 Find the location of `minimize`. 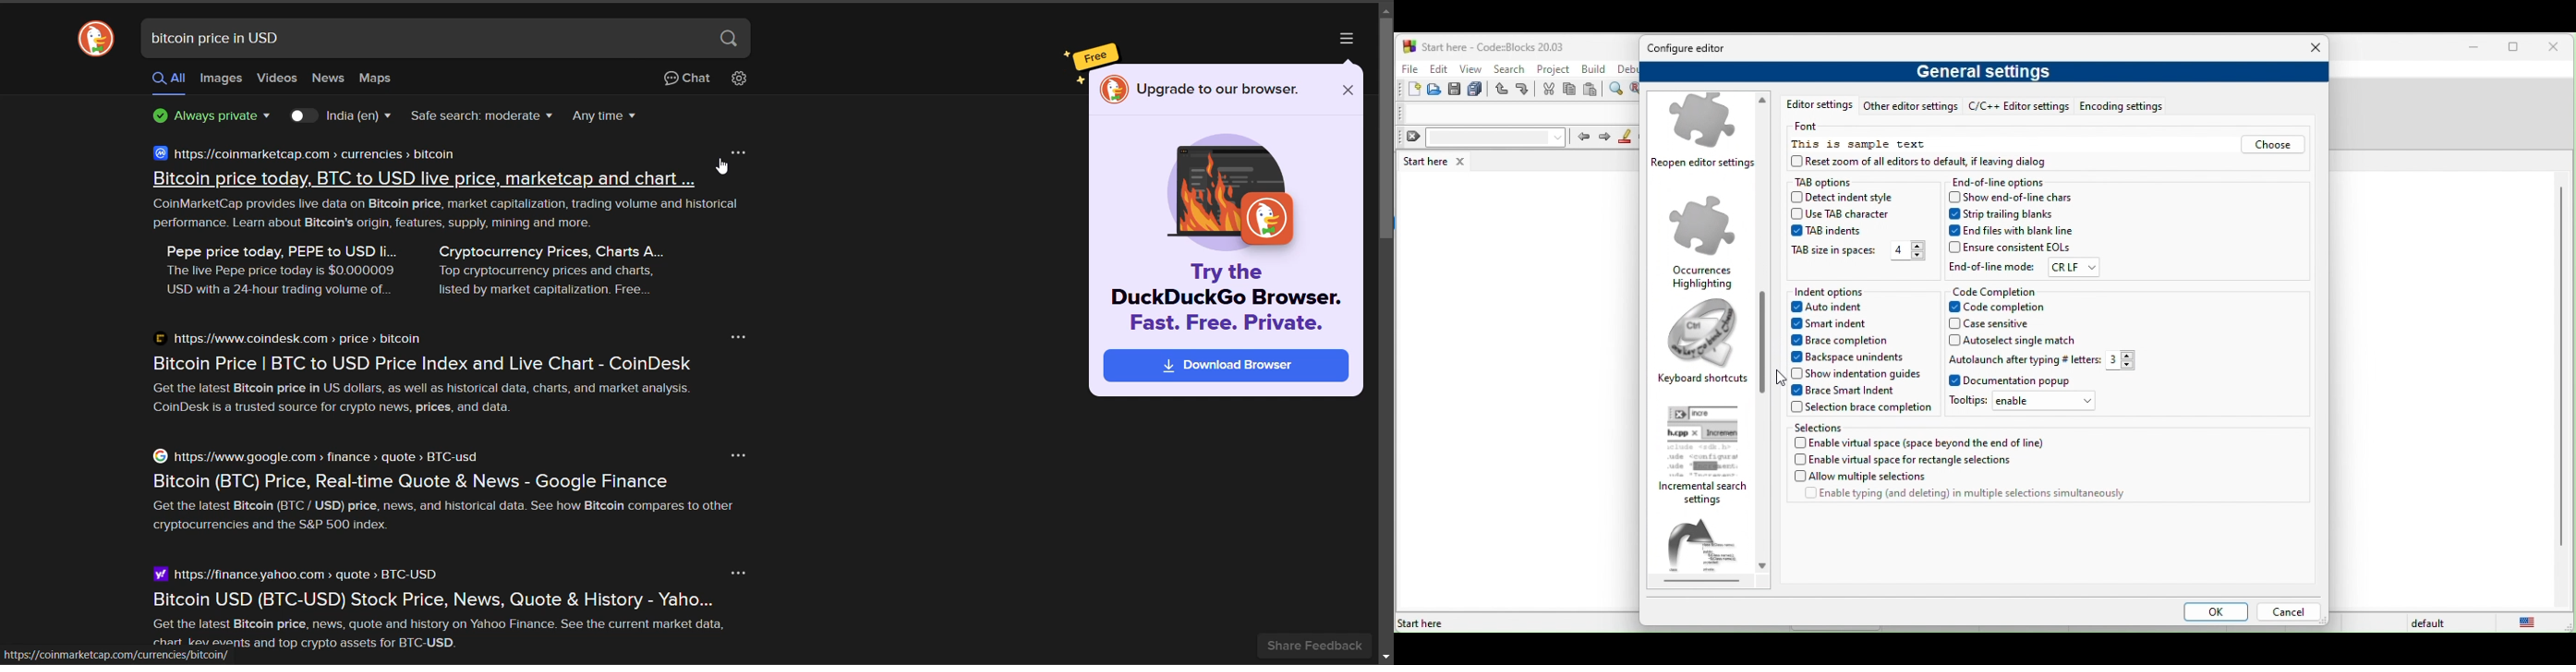

minimize is located at coordinates (2474, 48).